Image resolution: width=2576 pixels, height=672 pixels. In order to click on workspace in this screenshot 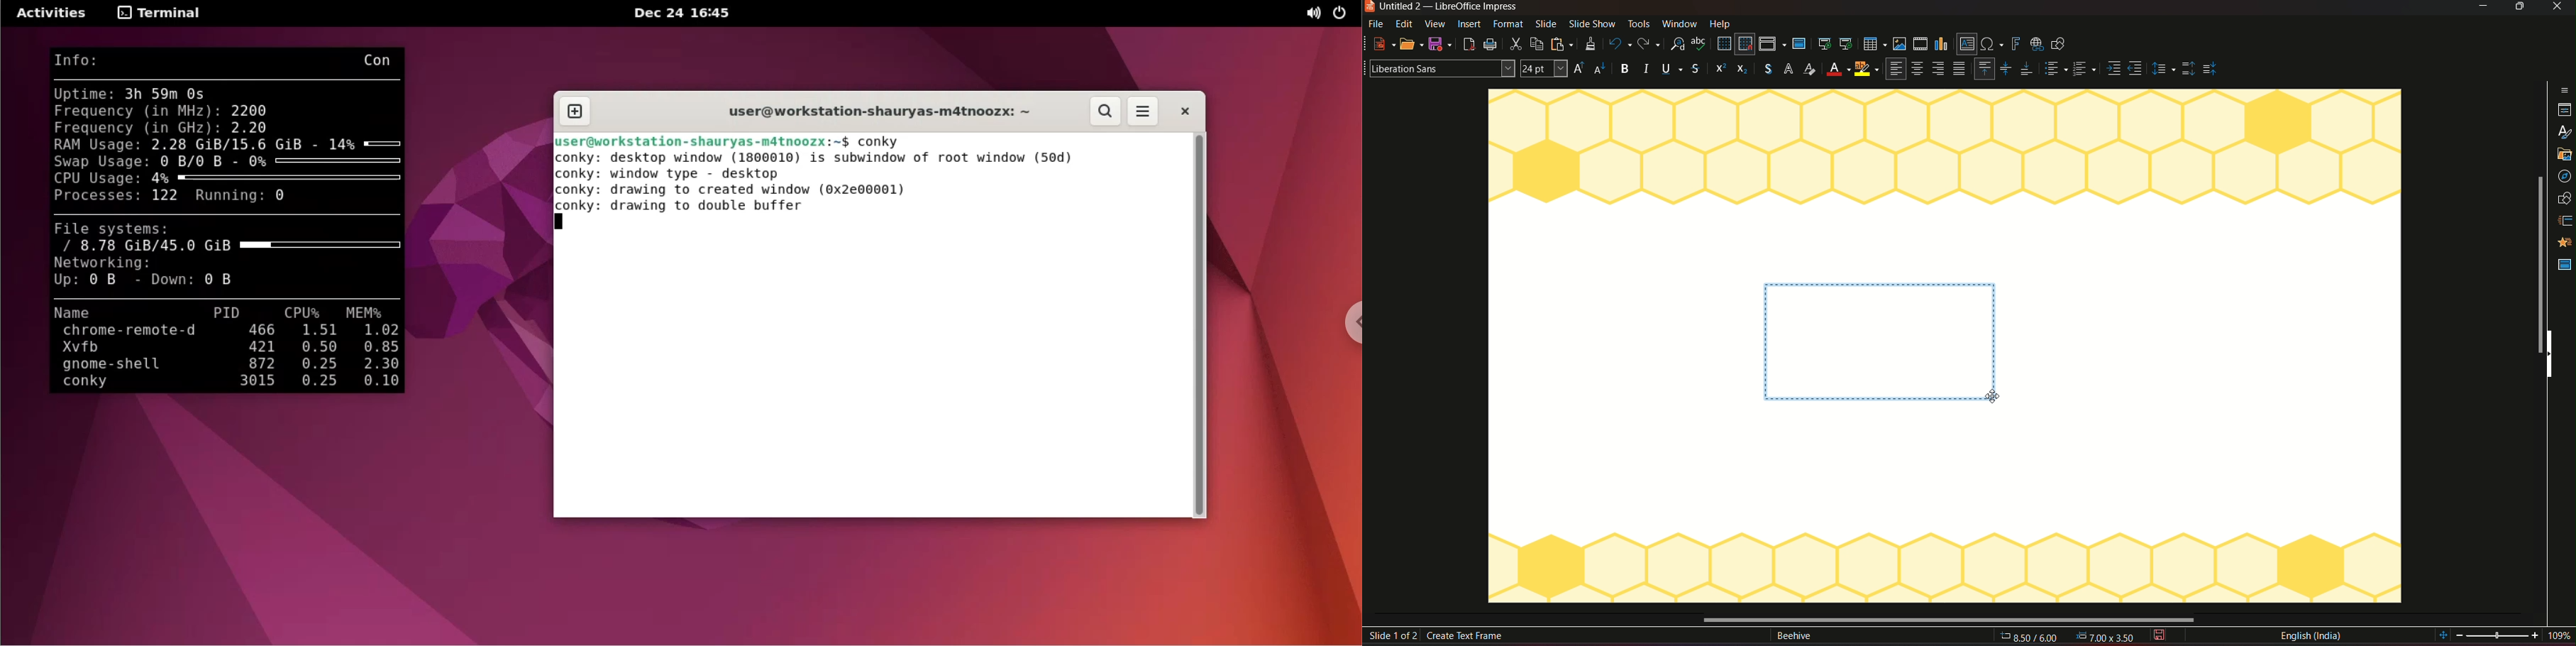, I will do `click(2211, 354)`.